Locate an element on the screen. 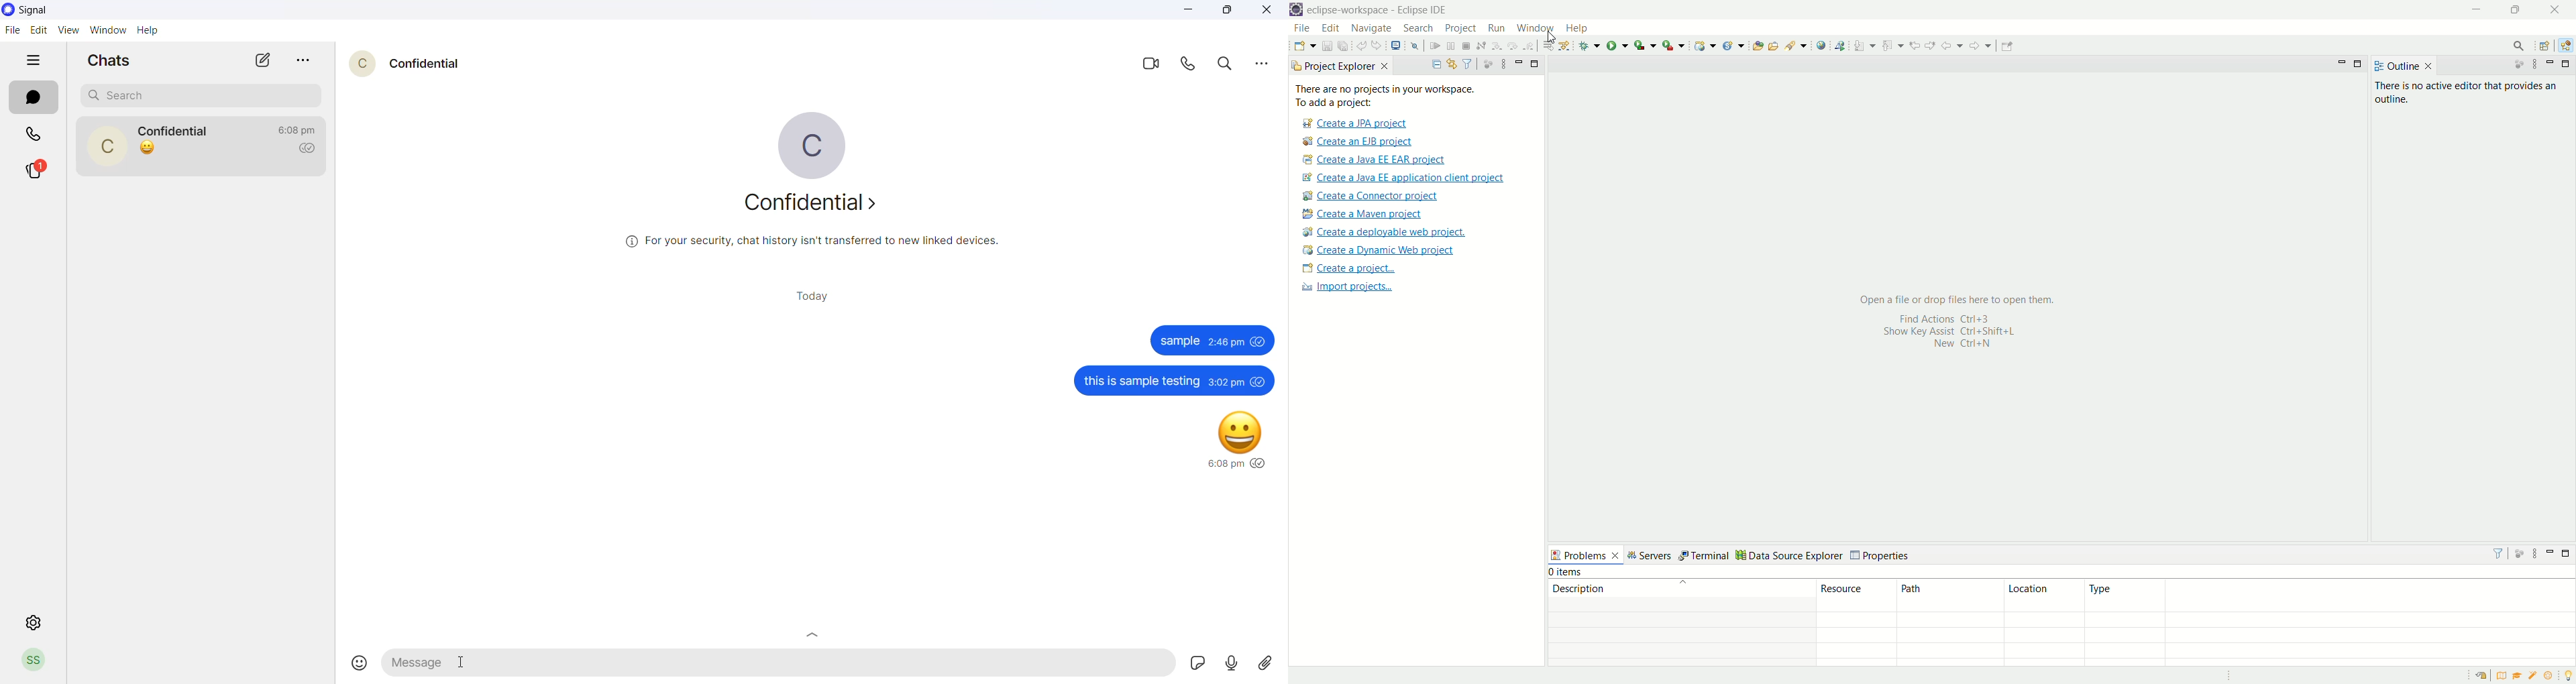 The image size is (2576, 700). cursor is located at coordinates (457, 660).